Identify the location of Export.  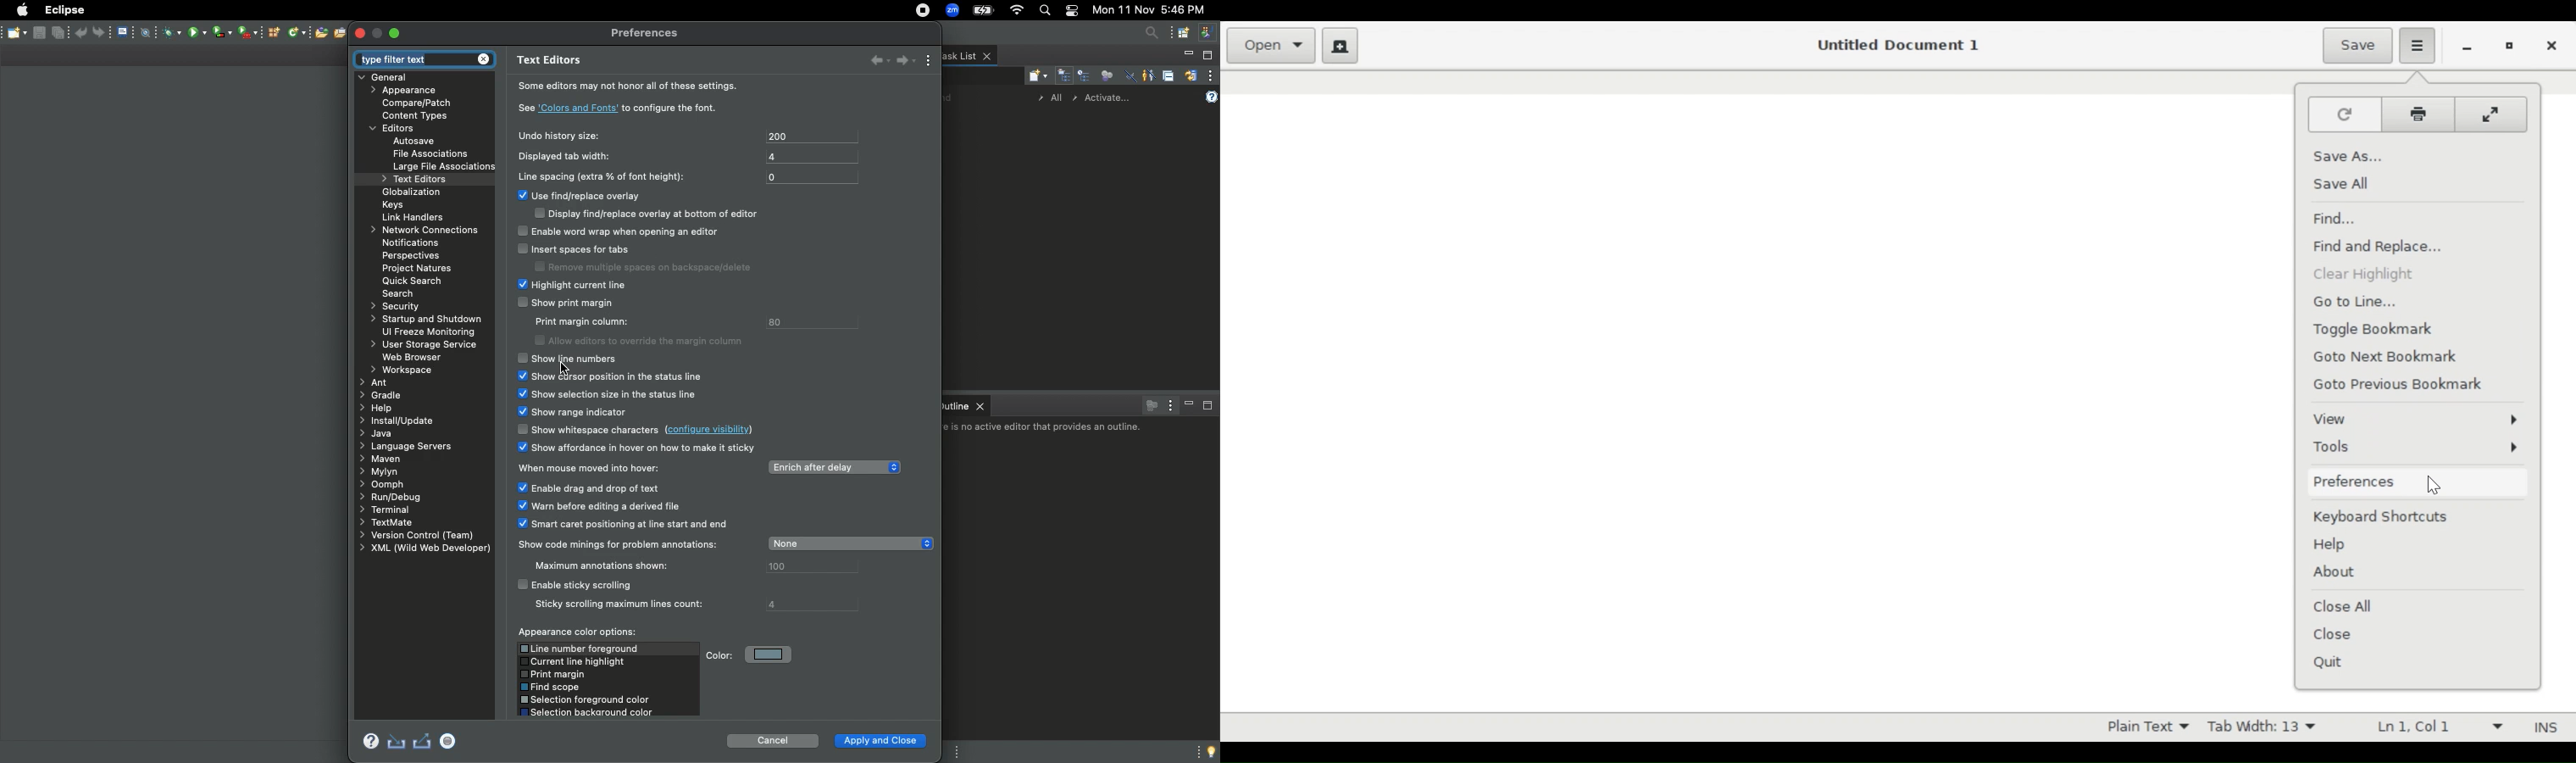
(422, 741).